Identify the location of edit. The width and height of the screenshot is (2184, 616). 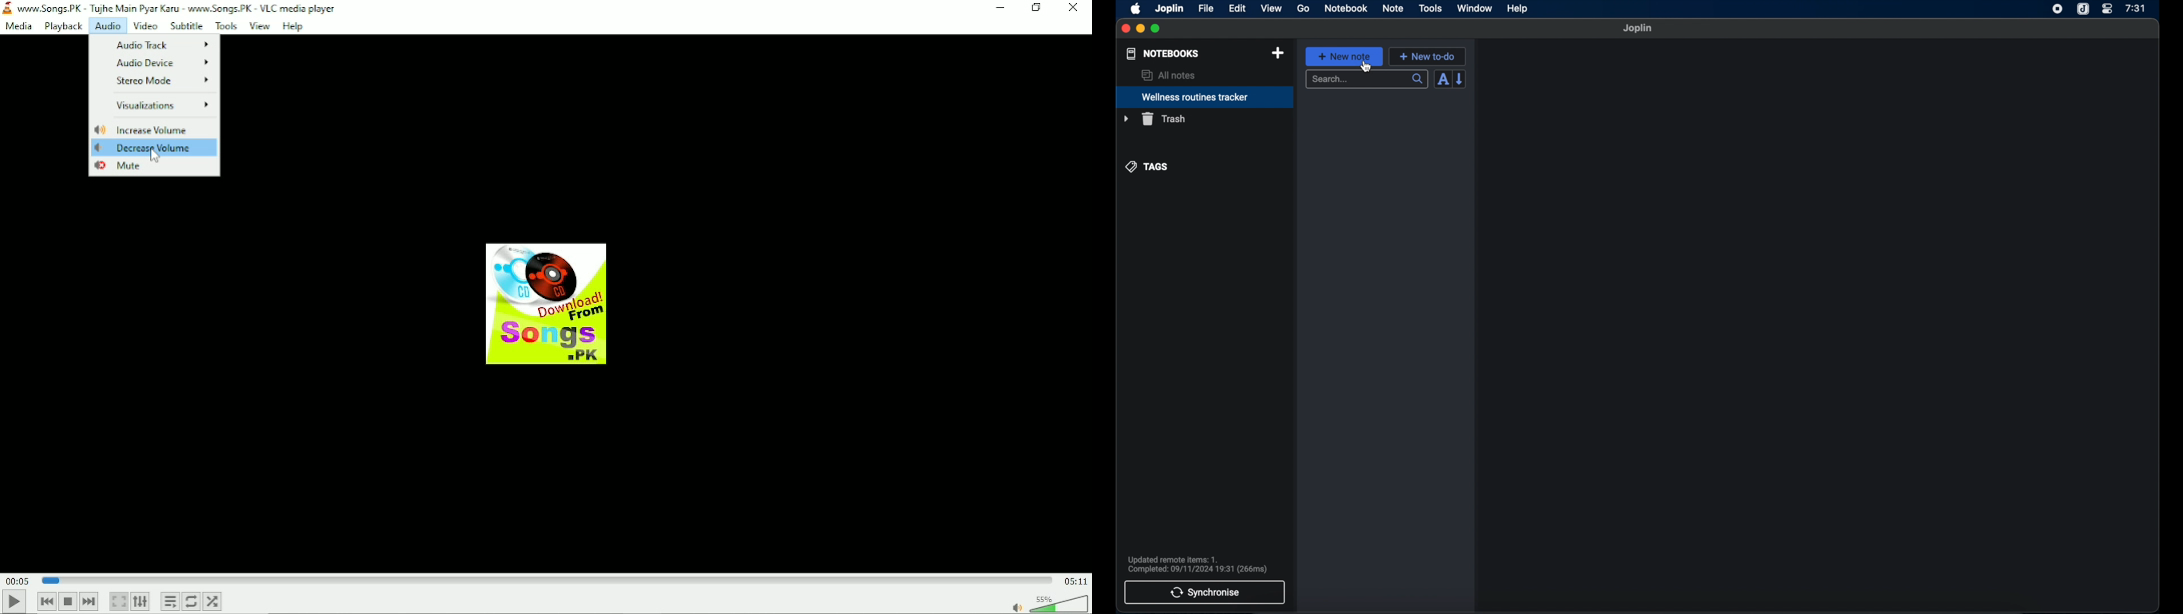
(1237, 9).